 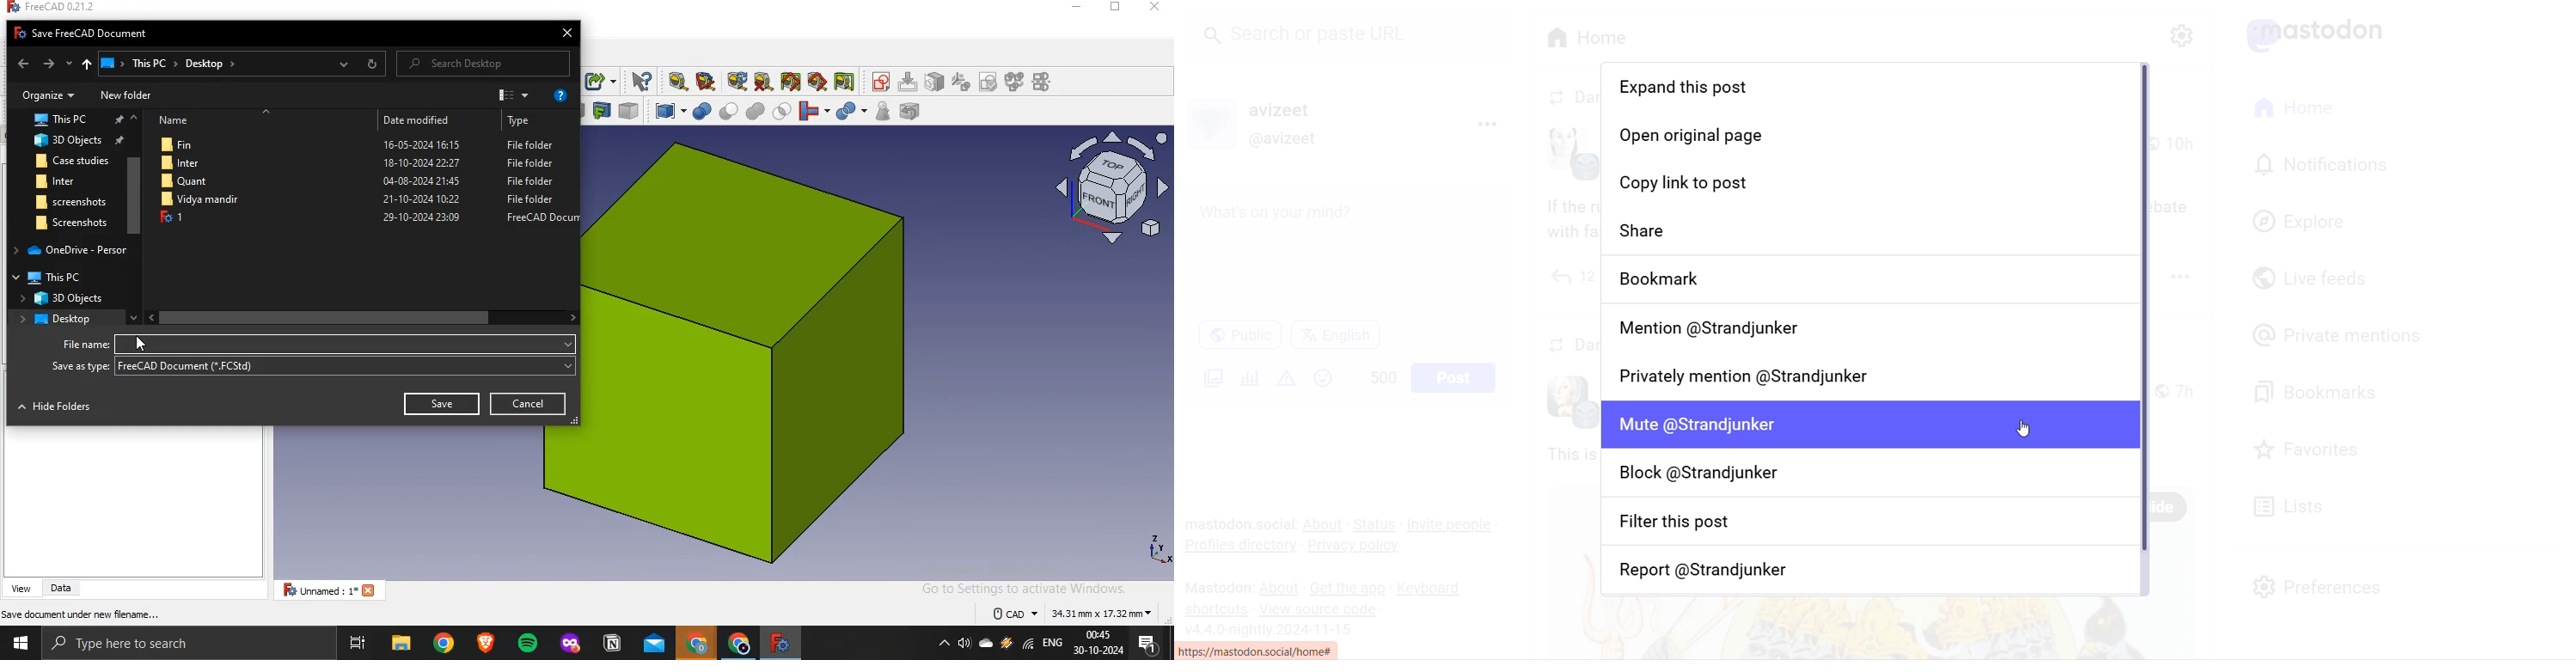 What do you see at coordinates (414, 120) in the screenshot?
I see `Date modified` at bounding box center [414, 120].